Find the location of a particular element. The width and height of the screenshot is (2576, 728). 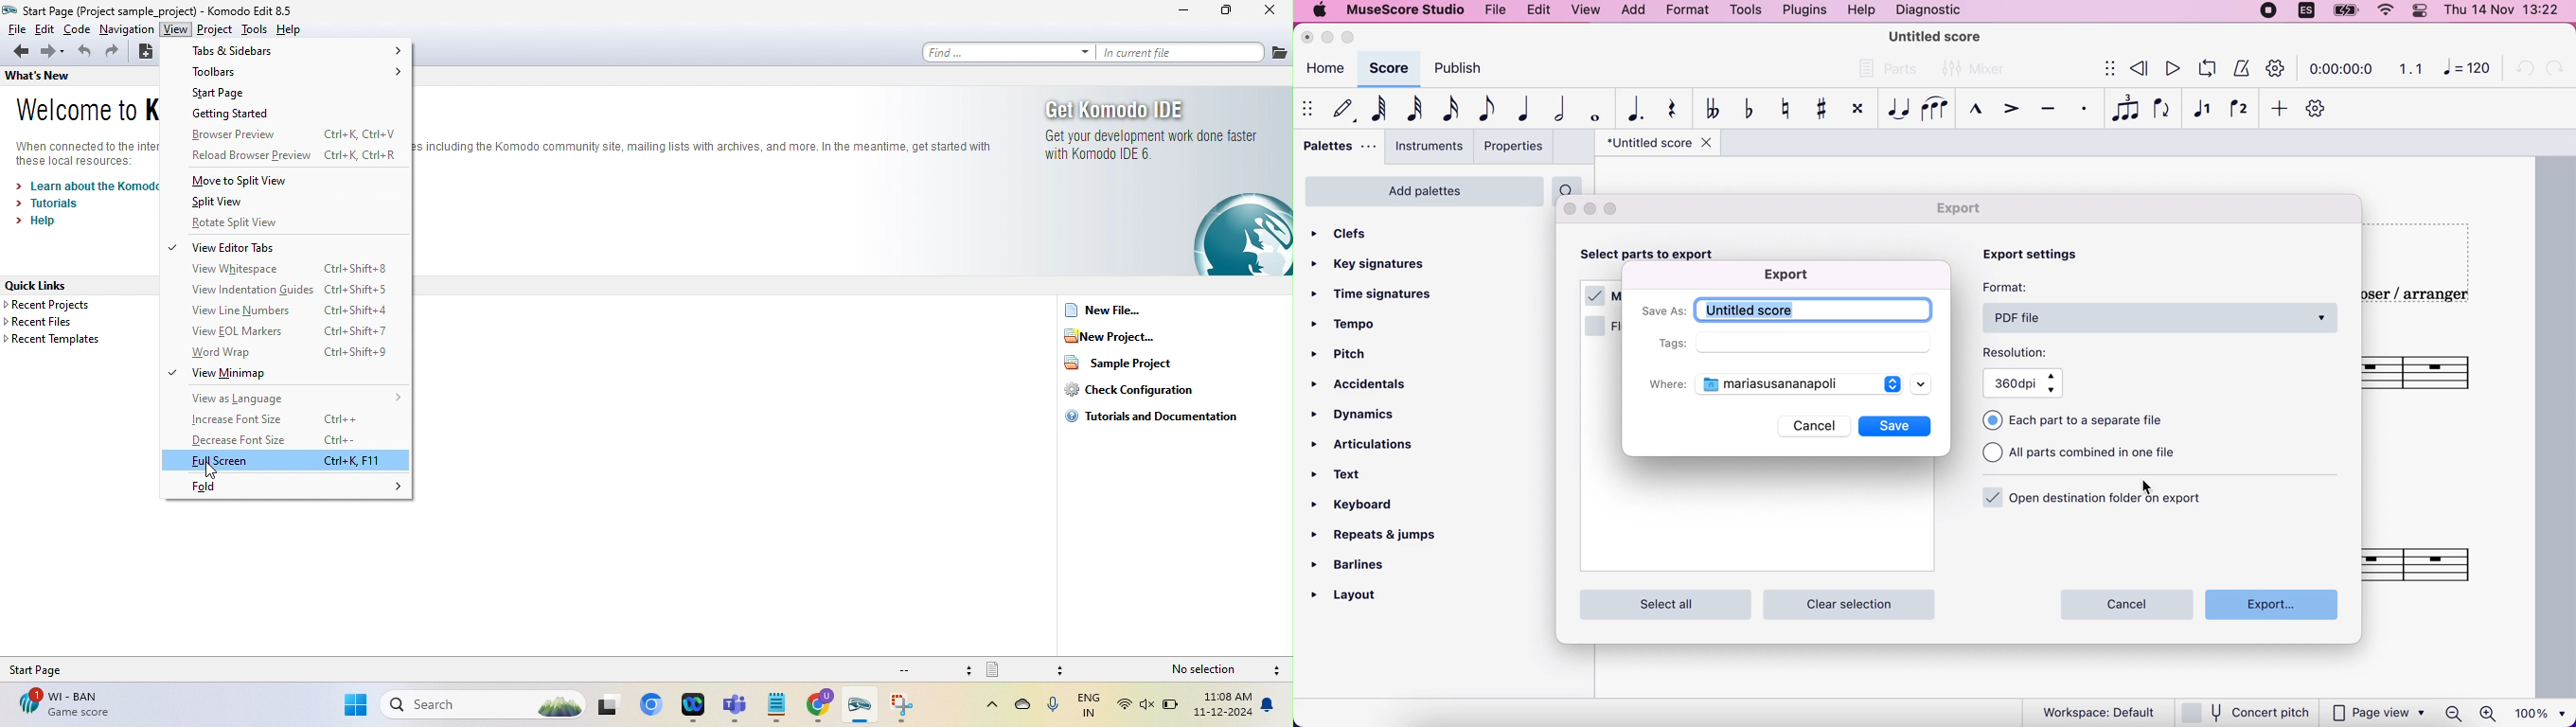

quarter note is located at coordinates (1524, 110).